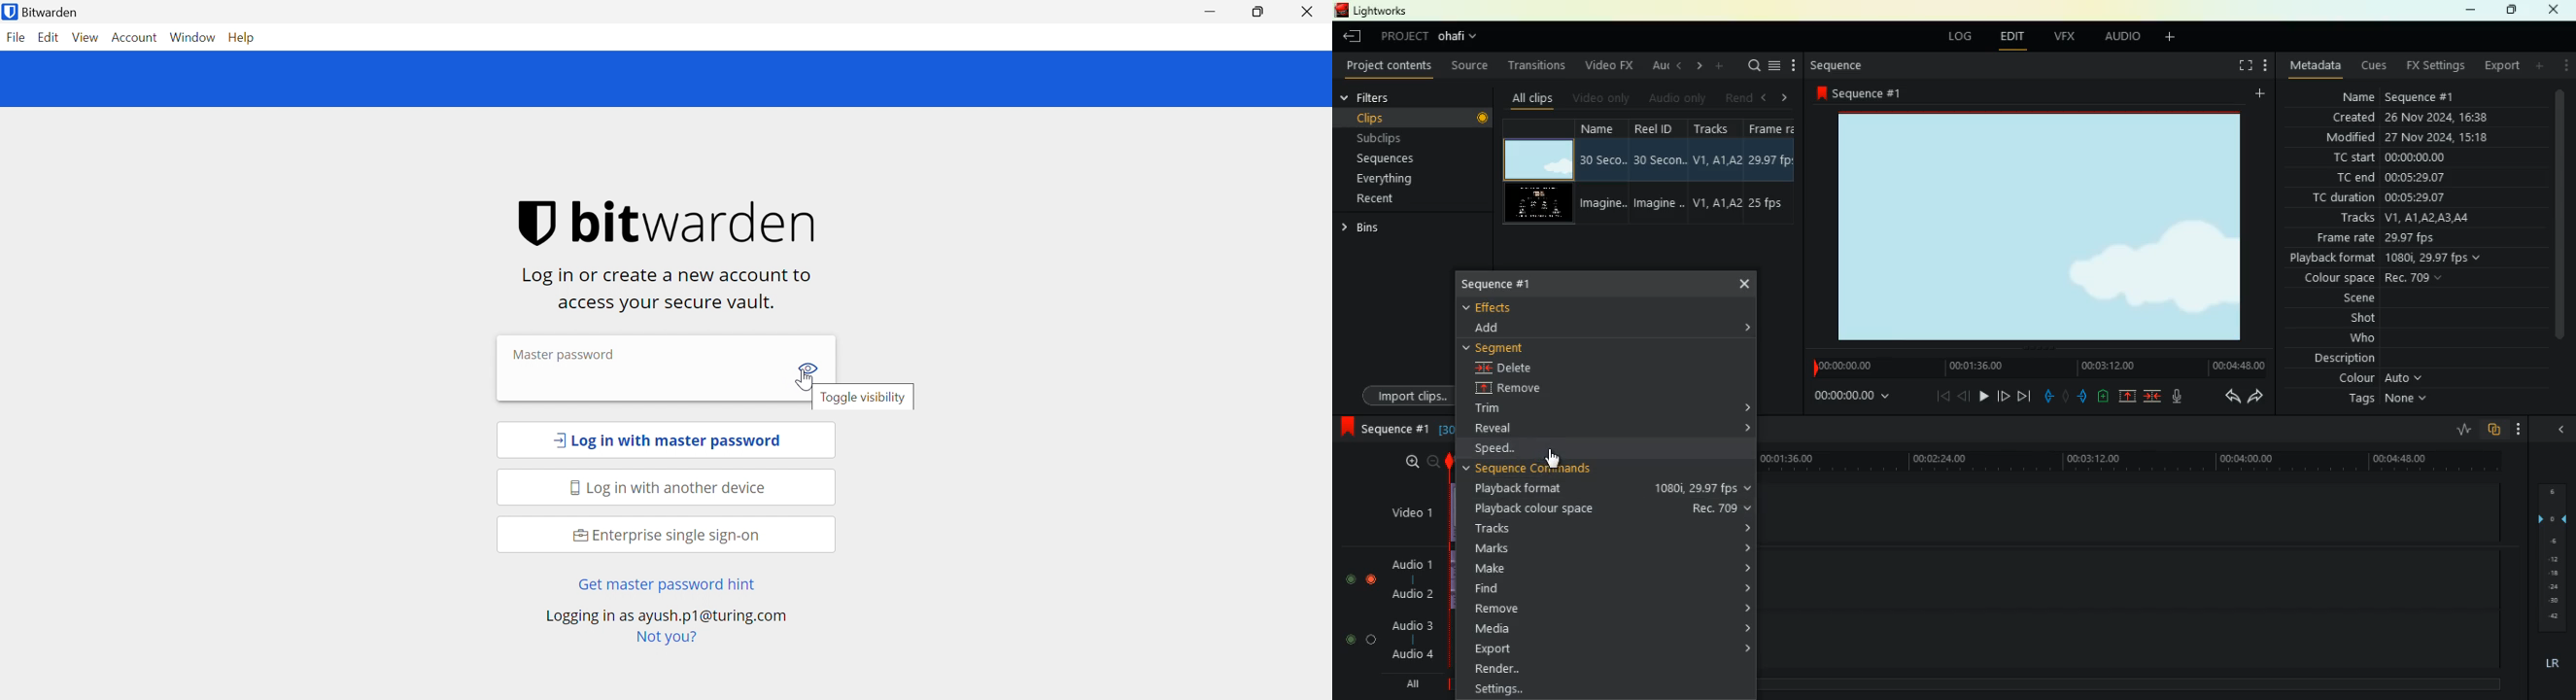  I want to click on time, so click(2034, 366).